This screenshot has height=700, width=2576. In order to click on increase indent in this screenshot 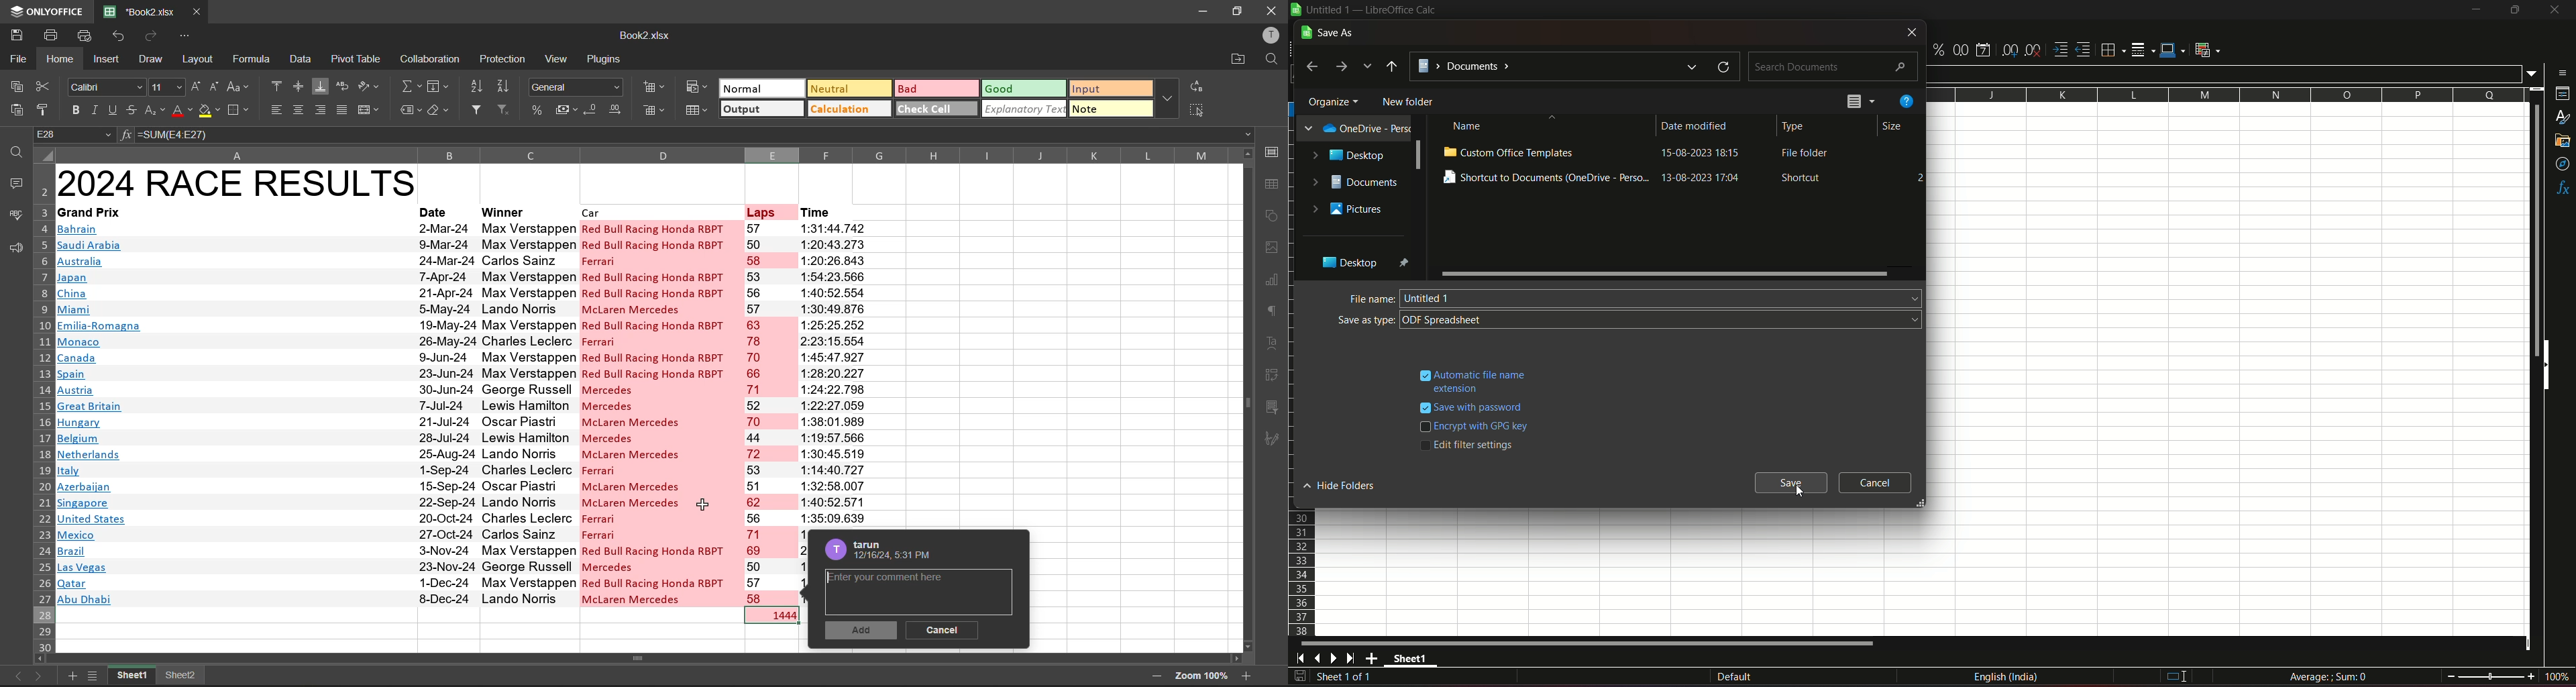, I will do `click(2059, 49)`.